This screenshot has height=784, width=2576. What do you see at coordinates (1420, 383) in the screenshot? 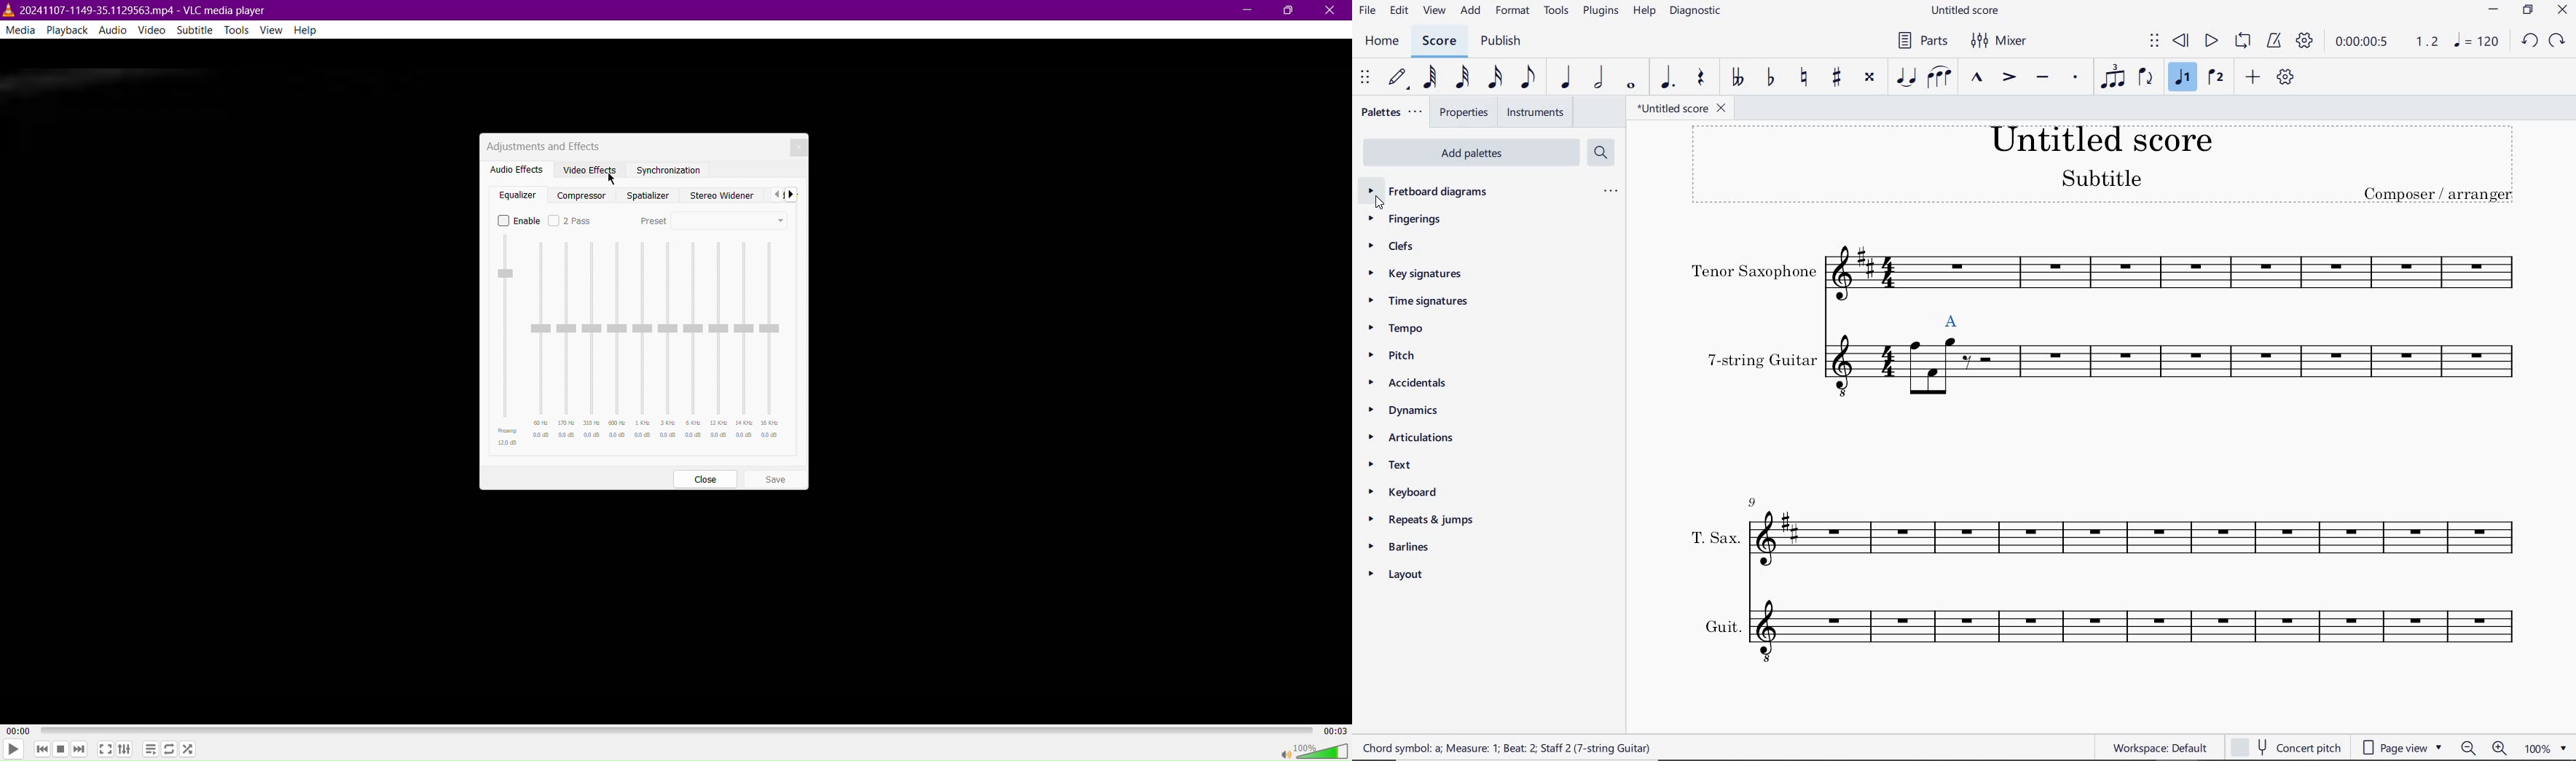
I see `ACCIDENTALS` at bounding box center [1420, 383].